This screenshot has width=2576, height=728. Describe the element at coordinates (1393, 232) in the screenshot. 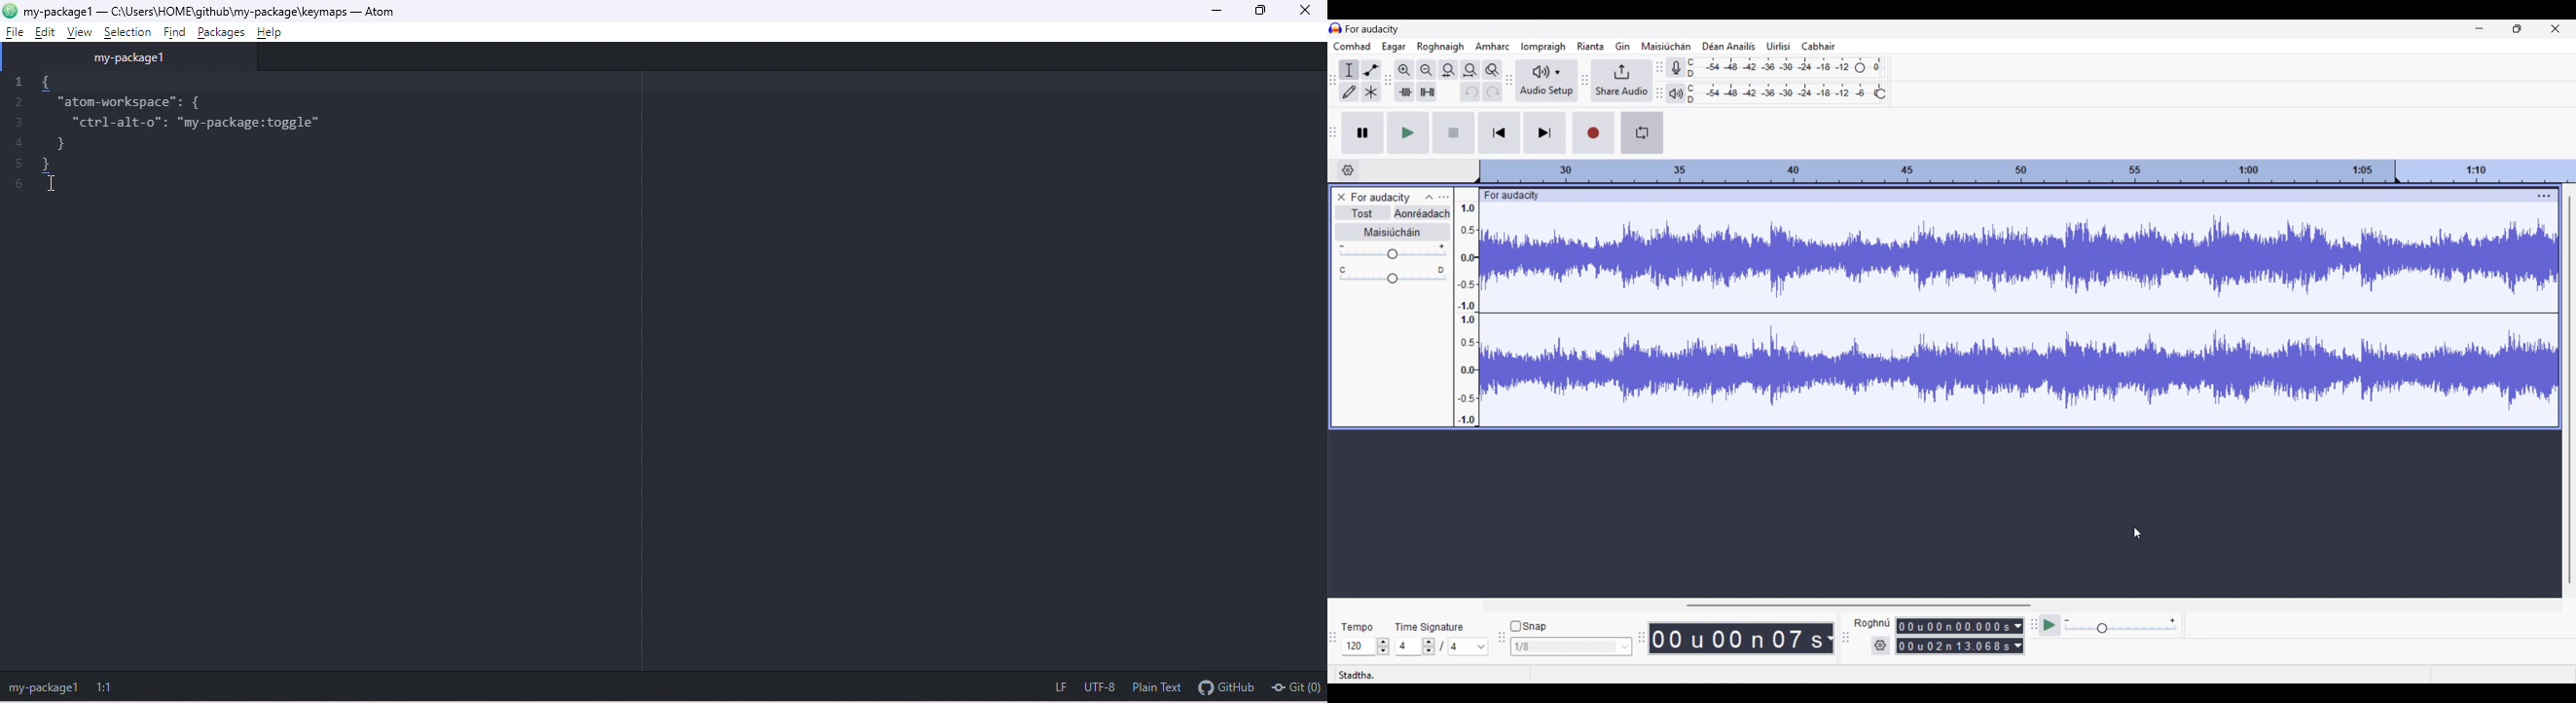

I see `Effects` at that location.